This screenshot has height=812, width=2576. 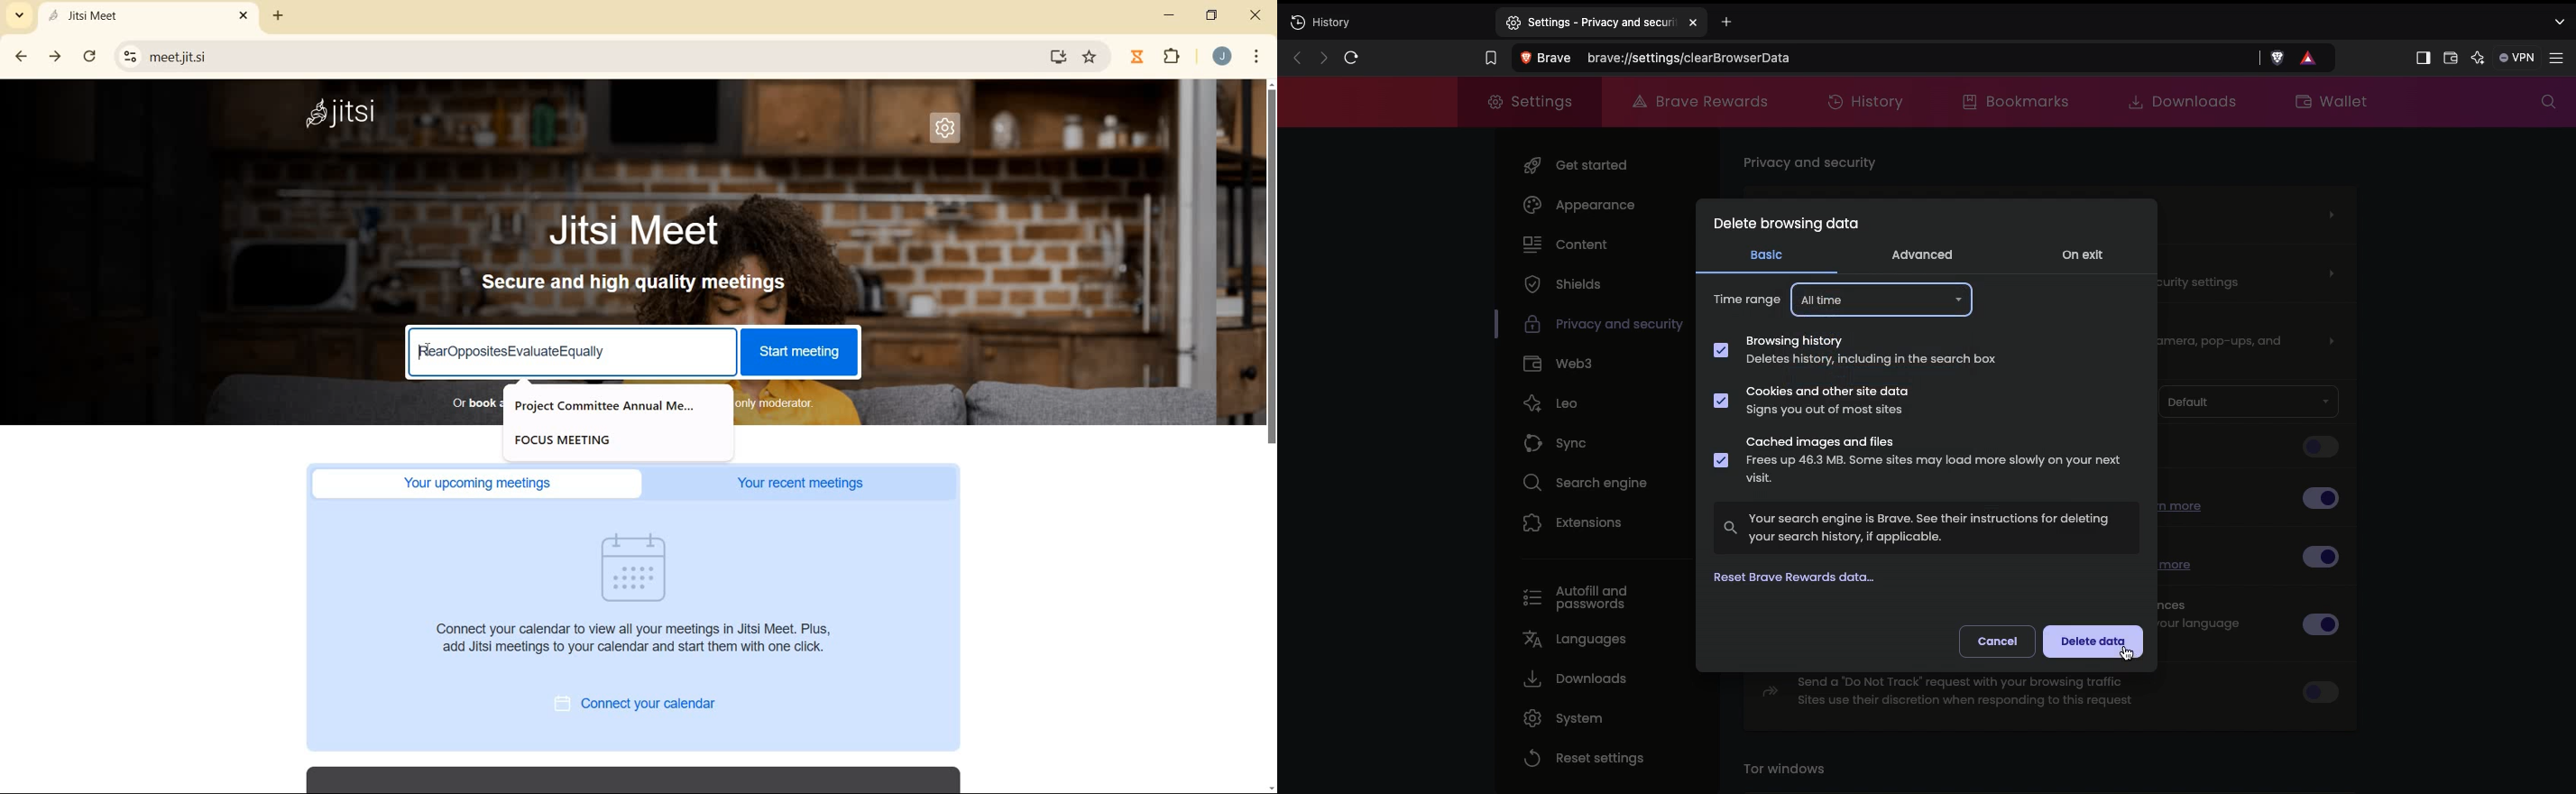 What do you see at coordinates (1089, 59) in the screenshot?
I see `Favorite` at bounding box center [1089, 59].